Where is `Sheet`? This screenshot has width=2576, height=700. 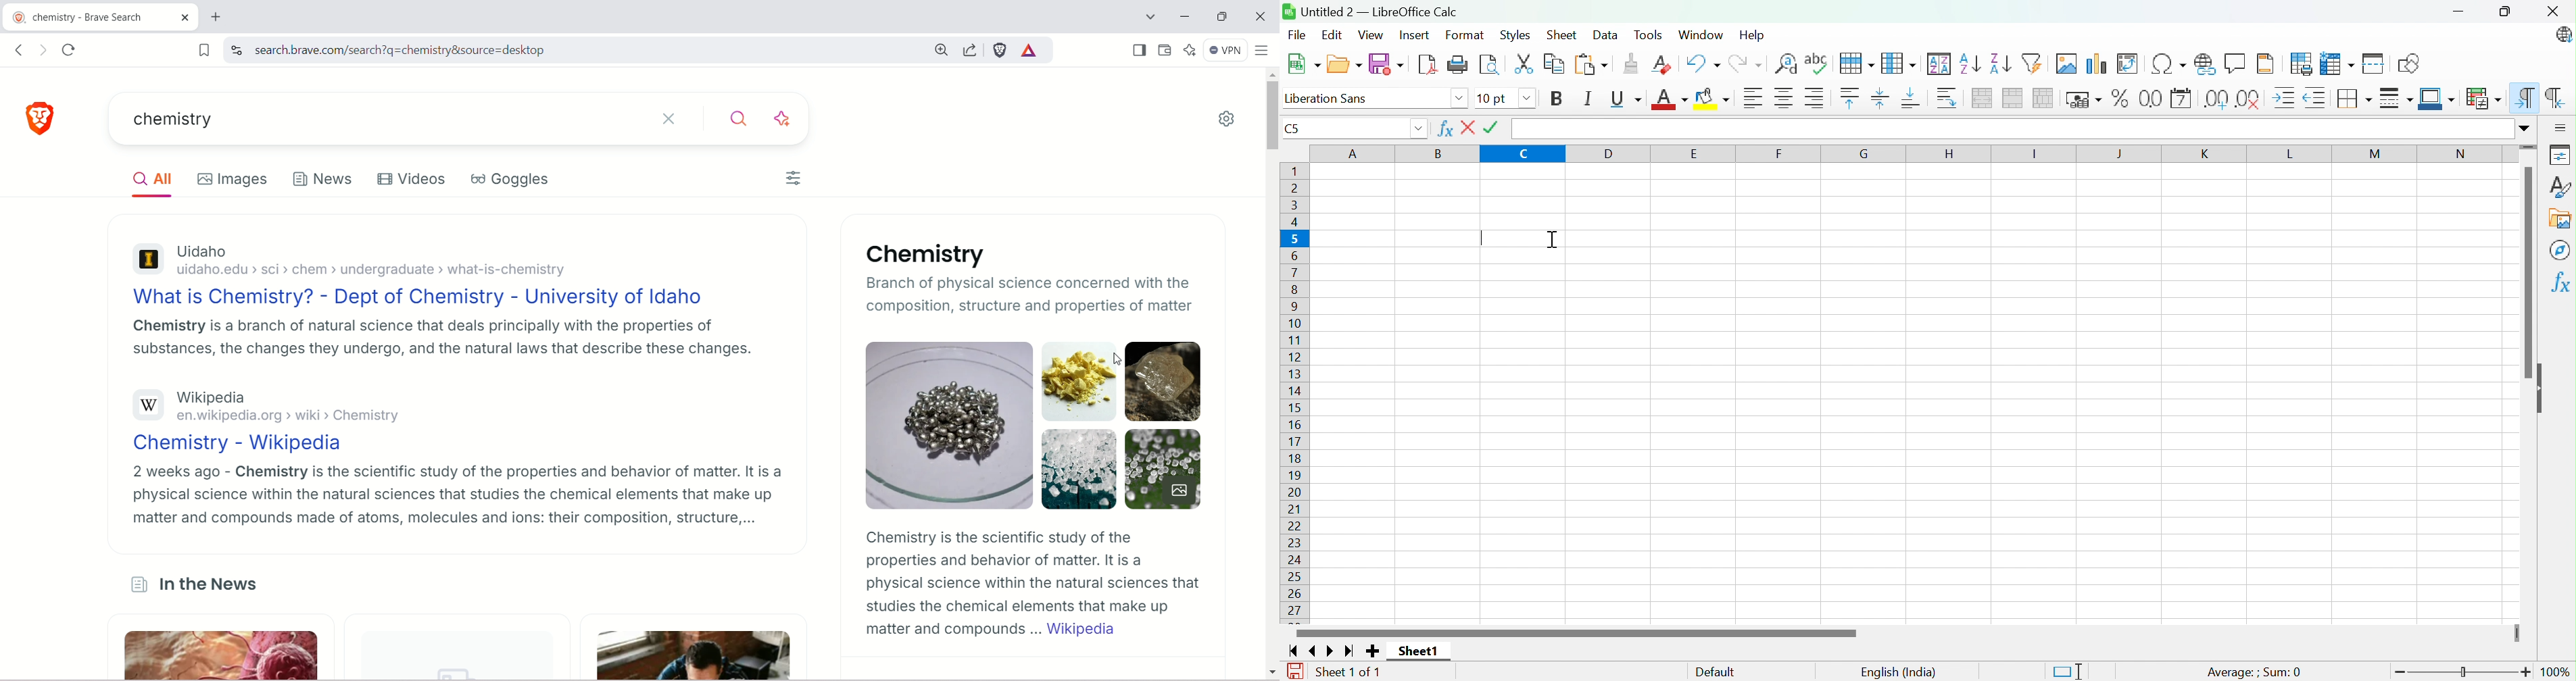
Sheet is located at coordinates (1561, 34).